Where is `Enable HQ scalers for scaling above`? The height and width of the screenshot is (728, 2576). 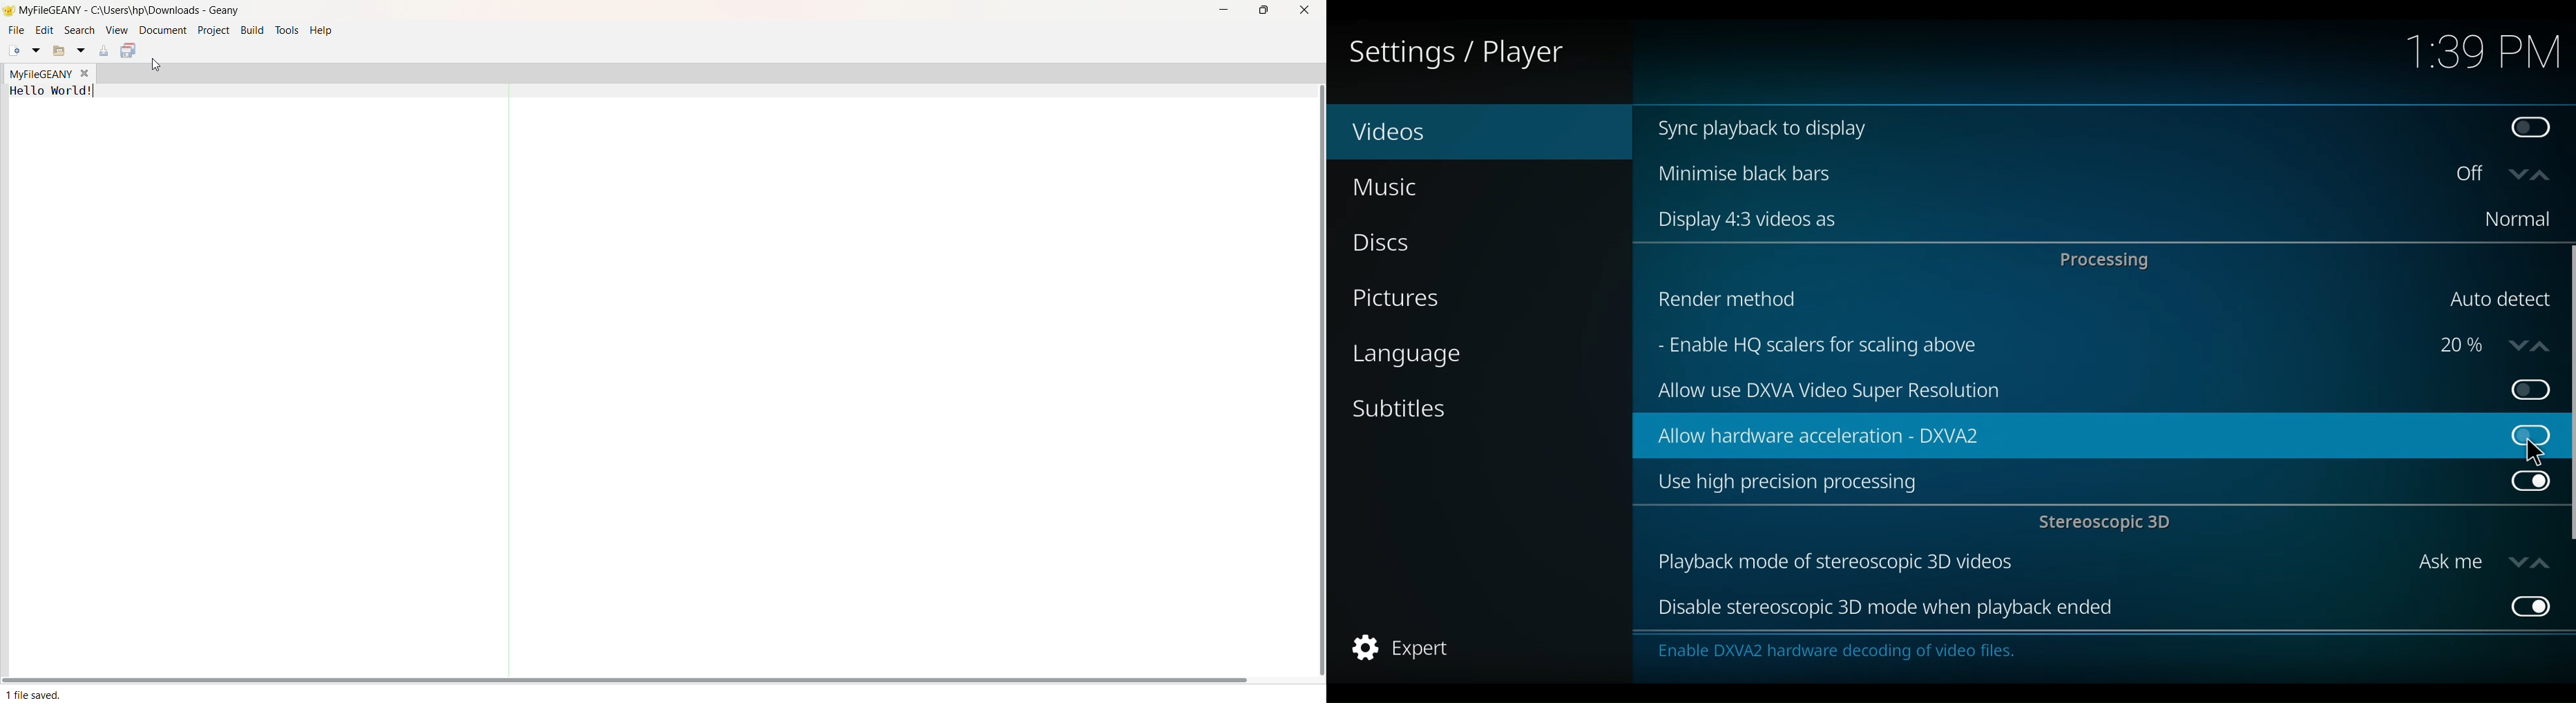
Enable HQ scalers for scaling above is located at coordinates (2035, 347).